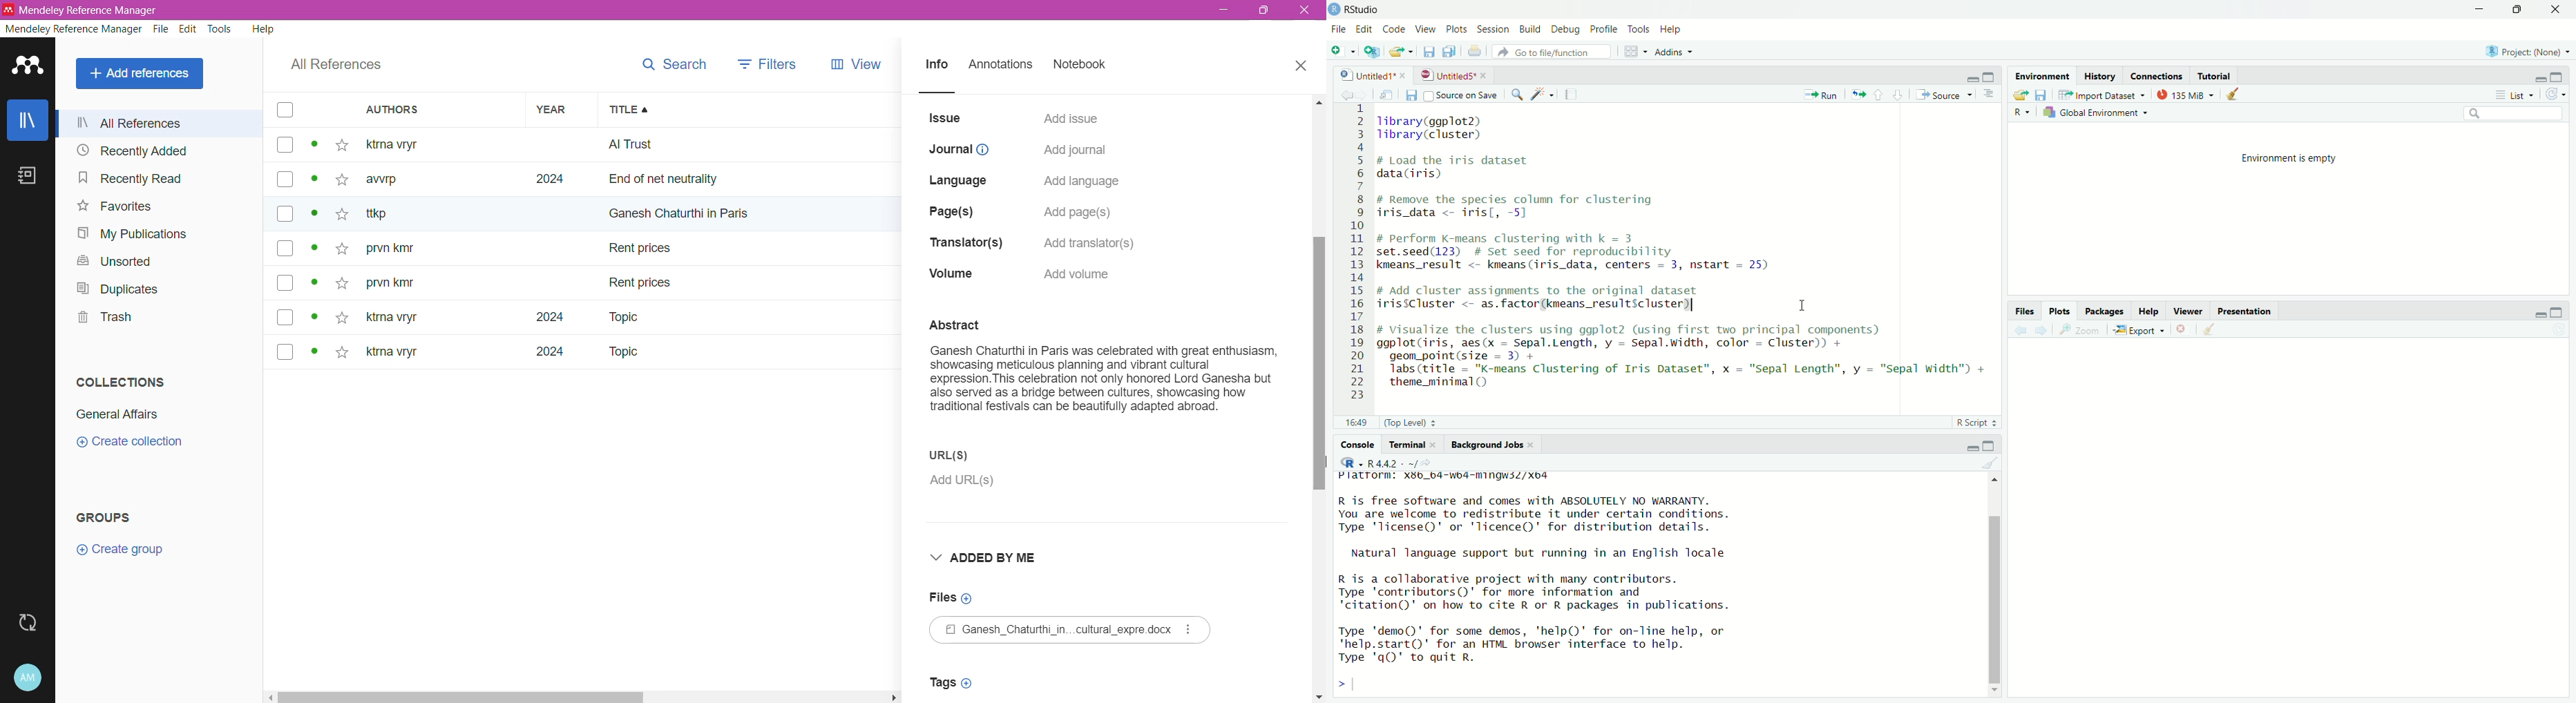 The image size is (2576, 728). I want to click on Page(s), so click(954, 209).